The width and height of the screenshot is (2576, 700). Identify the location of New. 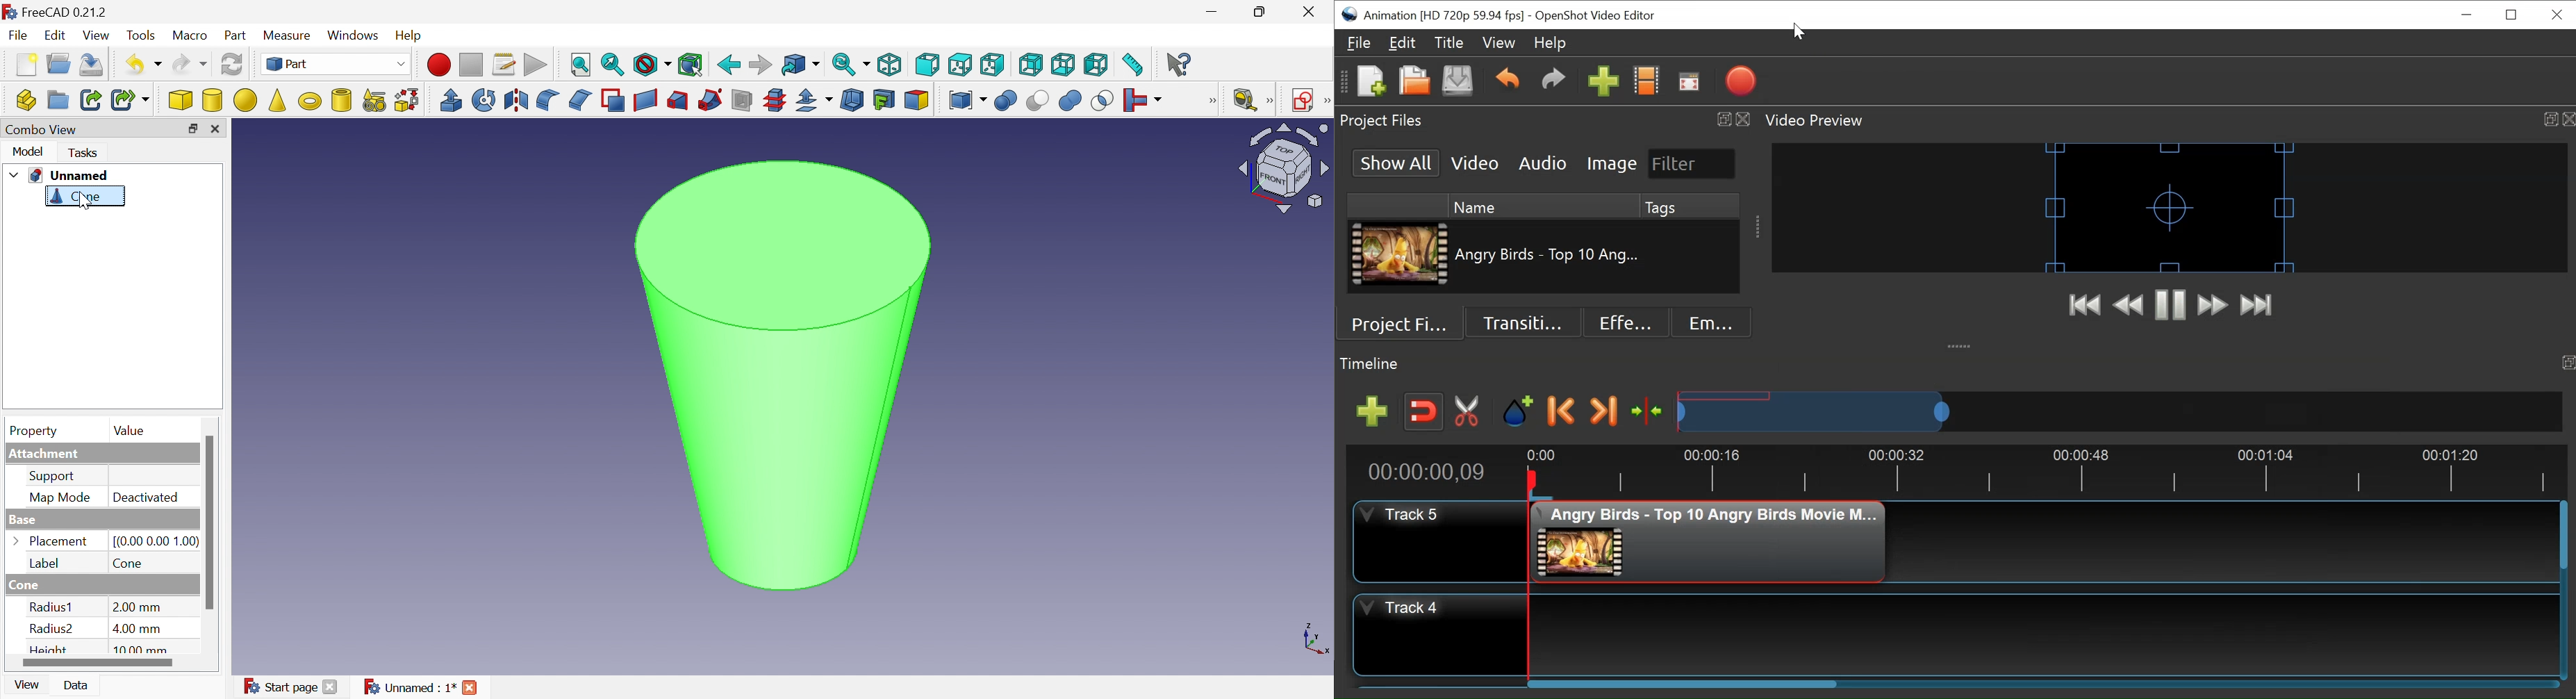
(23, 65).